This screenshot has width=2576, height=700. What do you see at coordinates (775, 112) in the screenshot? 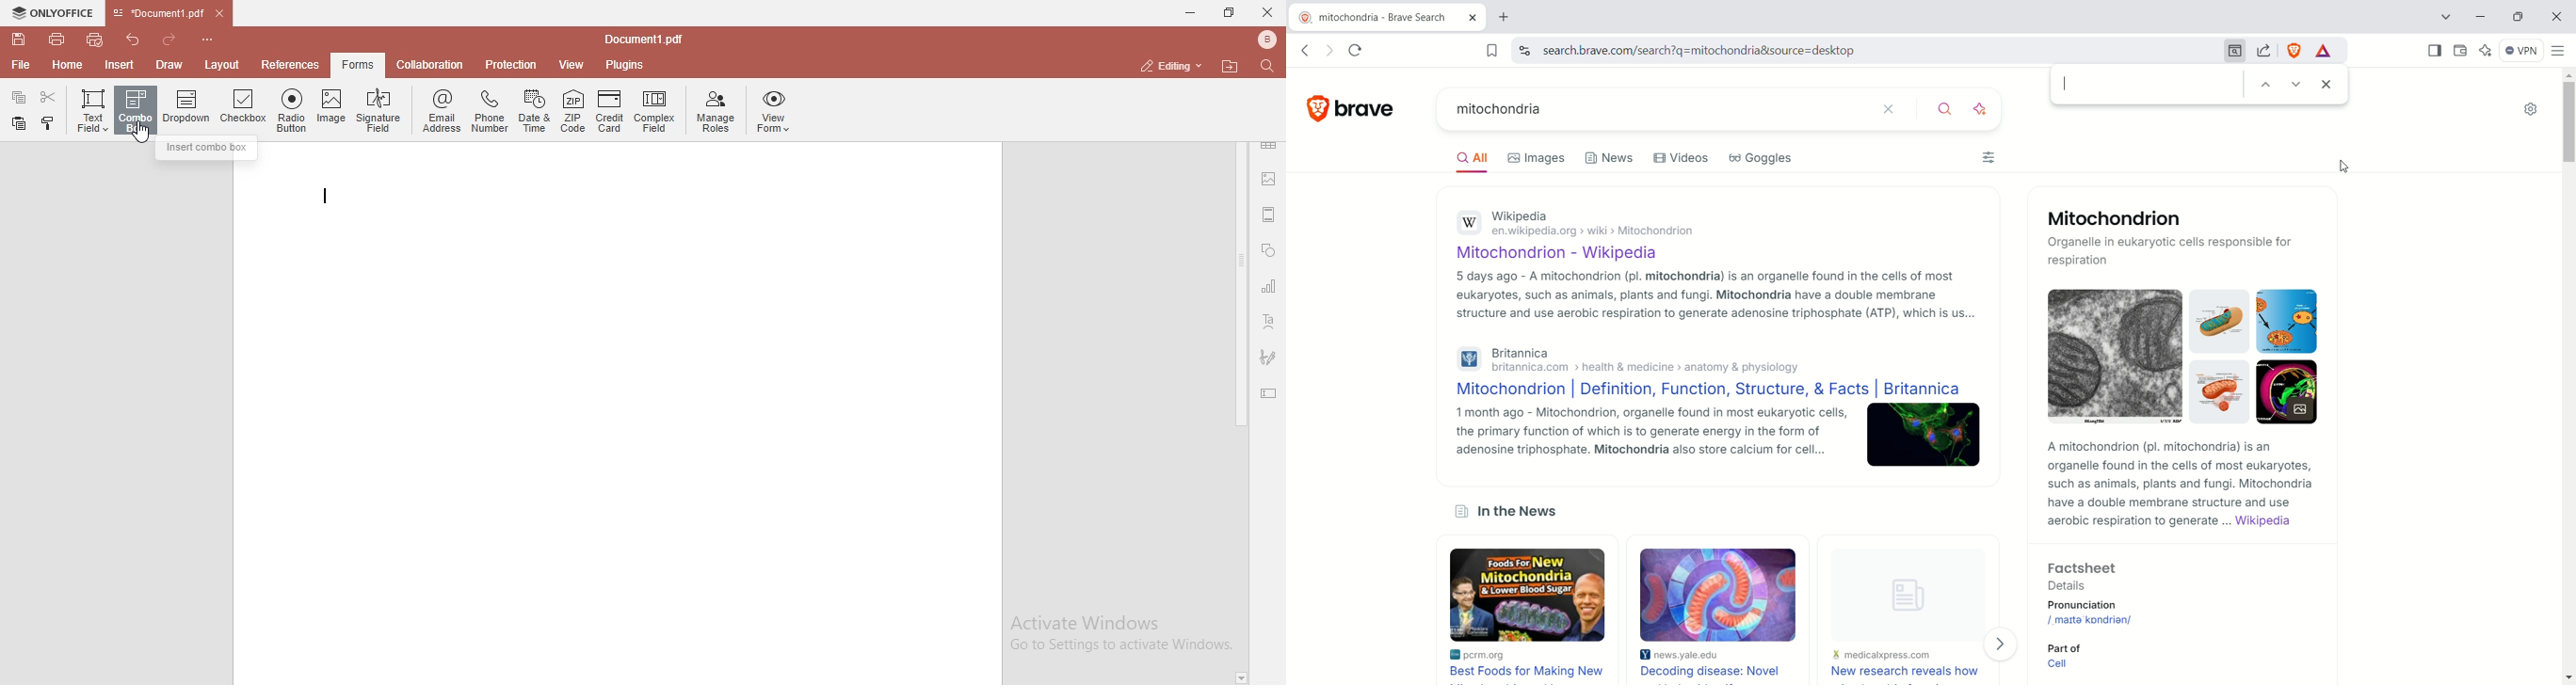
I see `view form` at bounding box center [775, 112].